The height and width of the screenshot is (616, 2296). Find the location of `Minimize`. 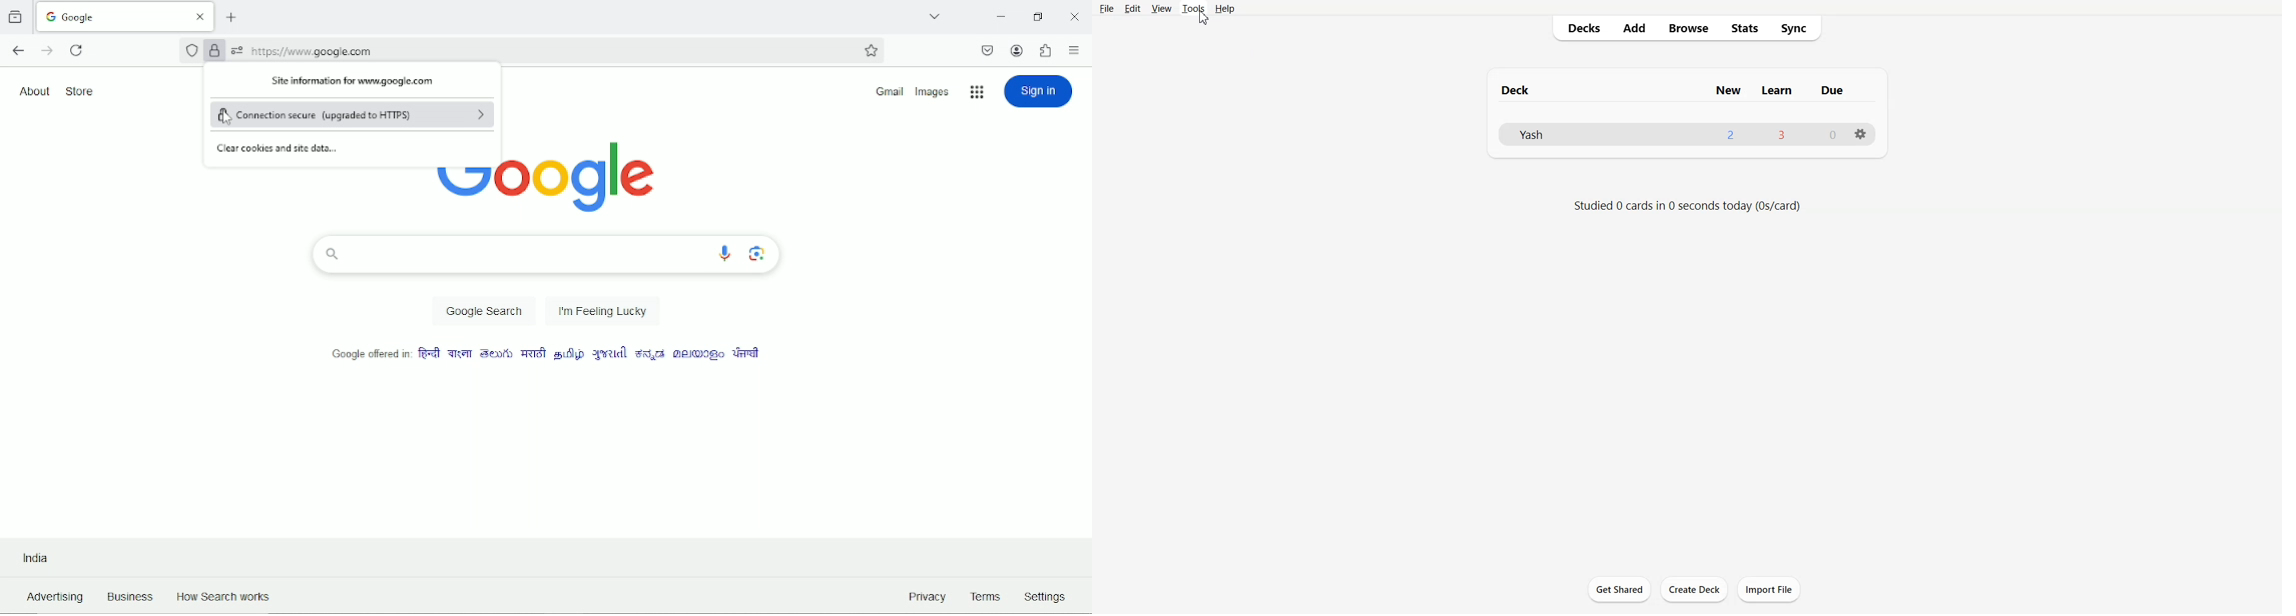

Minimize is located at coordinates (997, 15).